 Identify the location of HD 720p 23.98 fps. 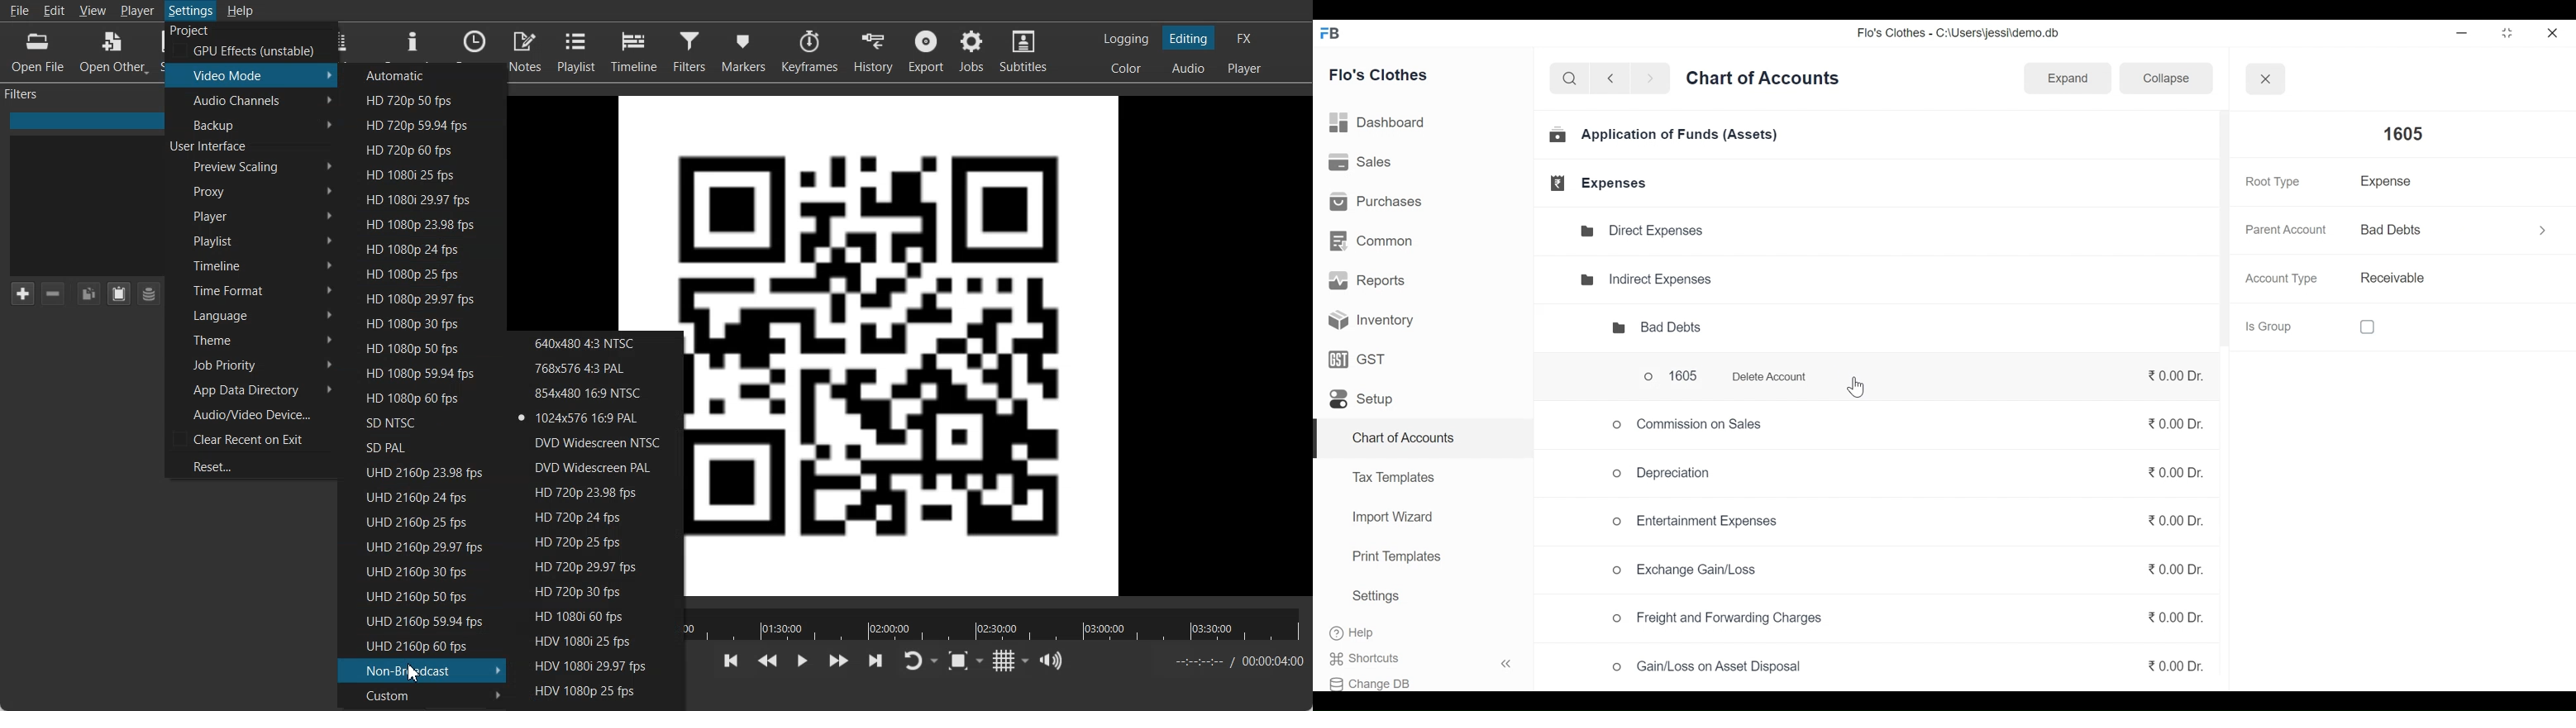
(600, 492).